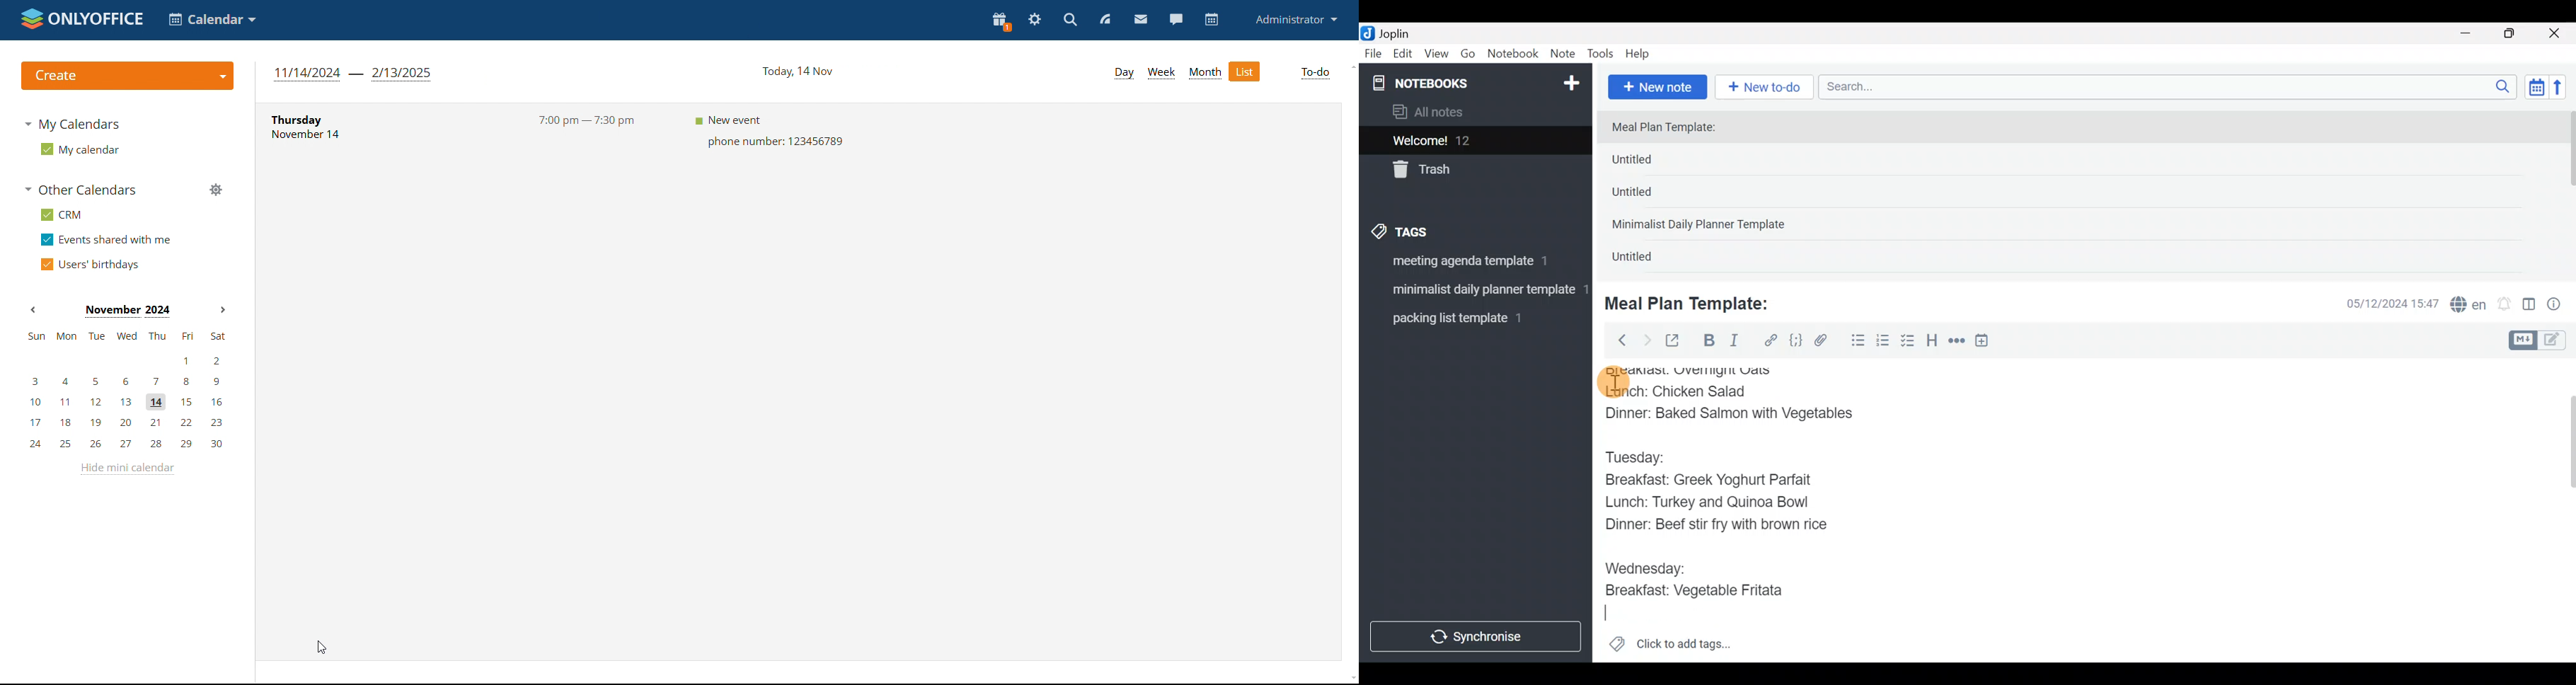 This screenshot has height=700, width=2576. I want to click on Attach file, so click(1825, 342).